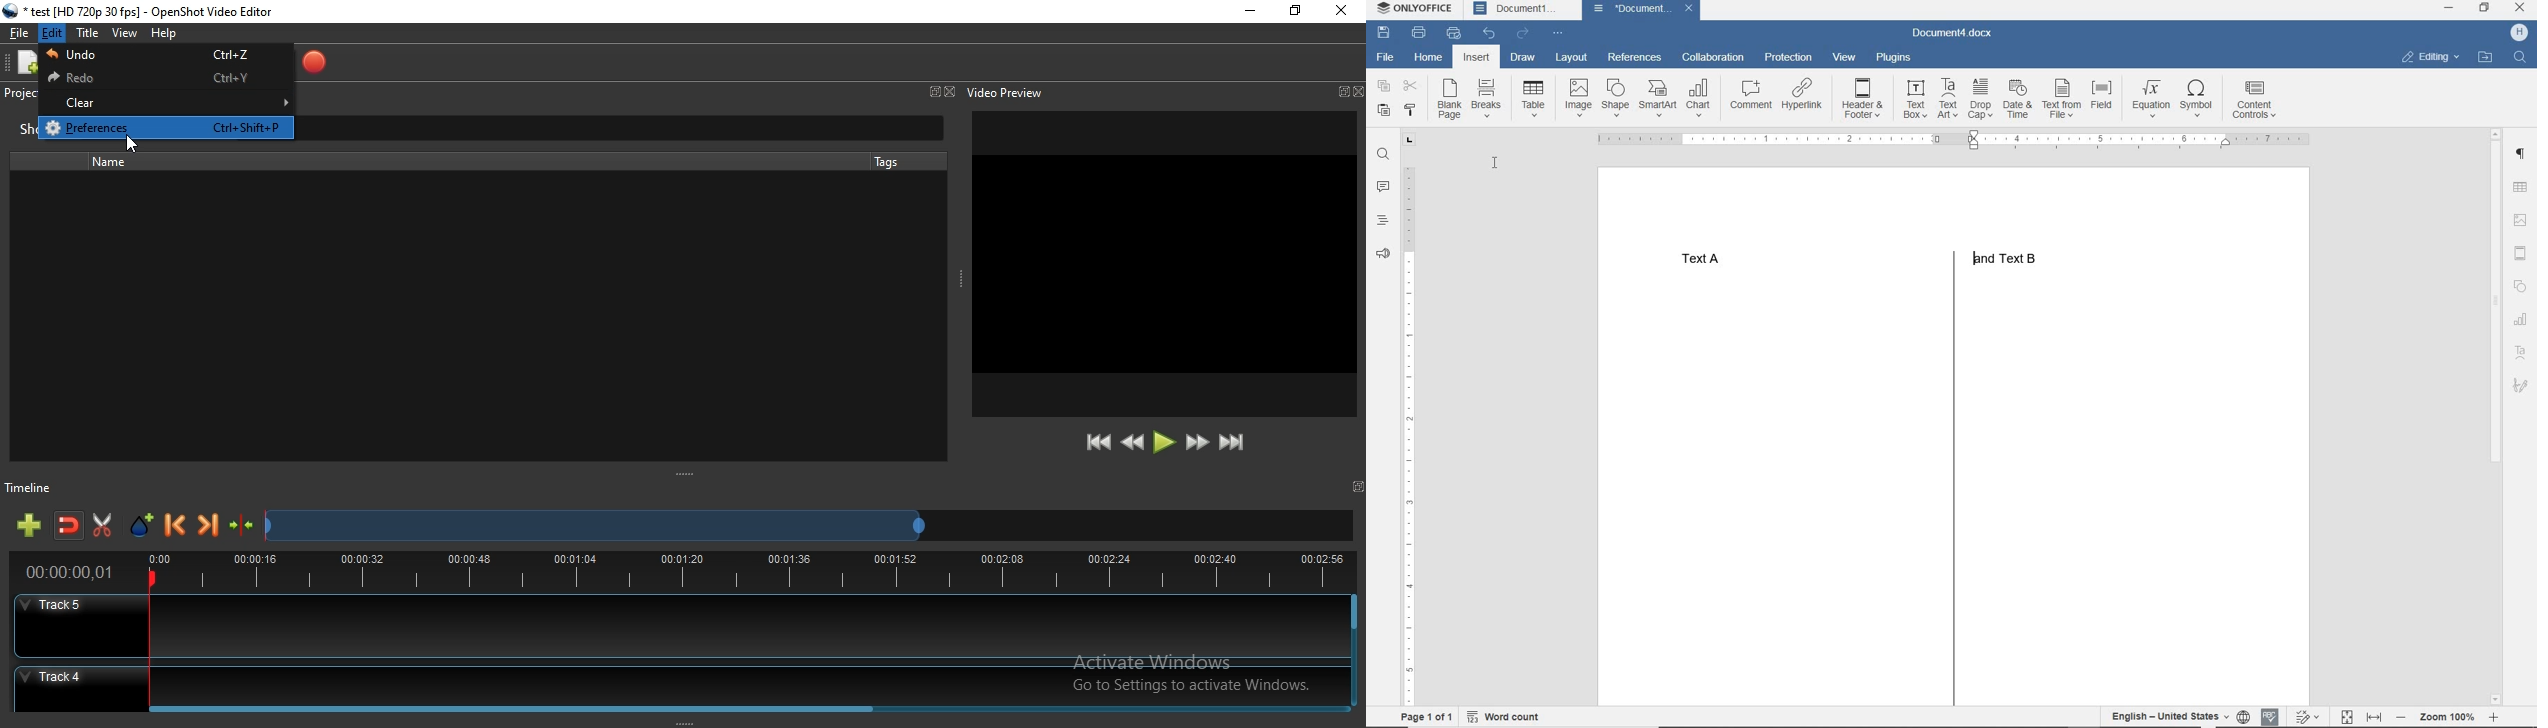 This screenshot has height=728, width=2548. What do you see at coordinates (1560, 31) in the screenshot?
I see `CUSTOMIZE QUICK ACCESS TOOLBAR` at bounding box center [1560, 31].